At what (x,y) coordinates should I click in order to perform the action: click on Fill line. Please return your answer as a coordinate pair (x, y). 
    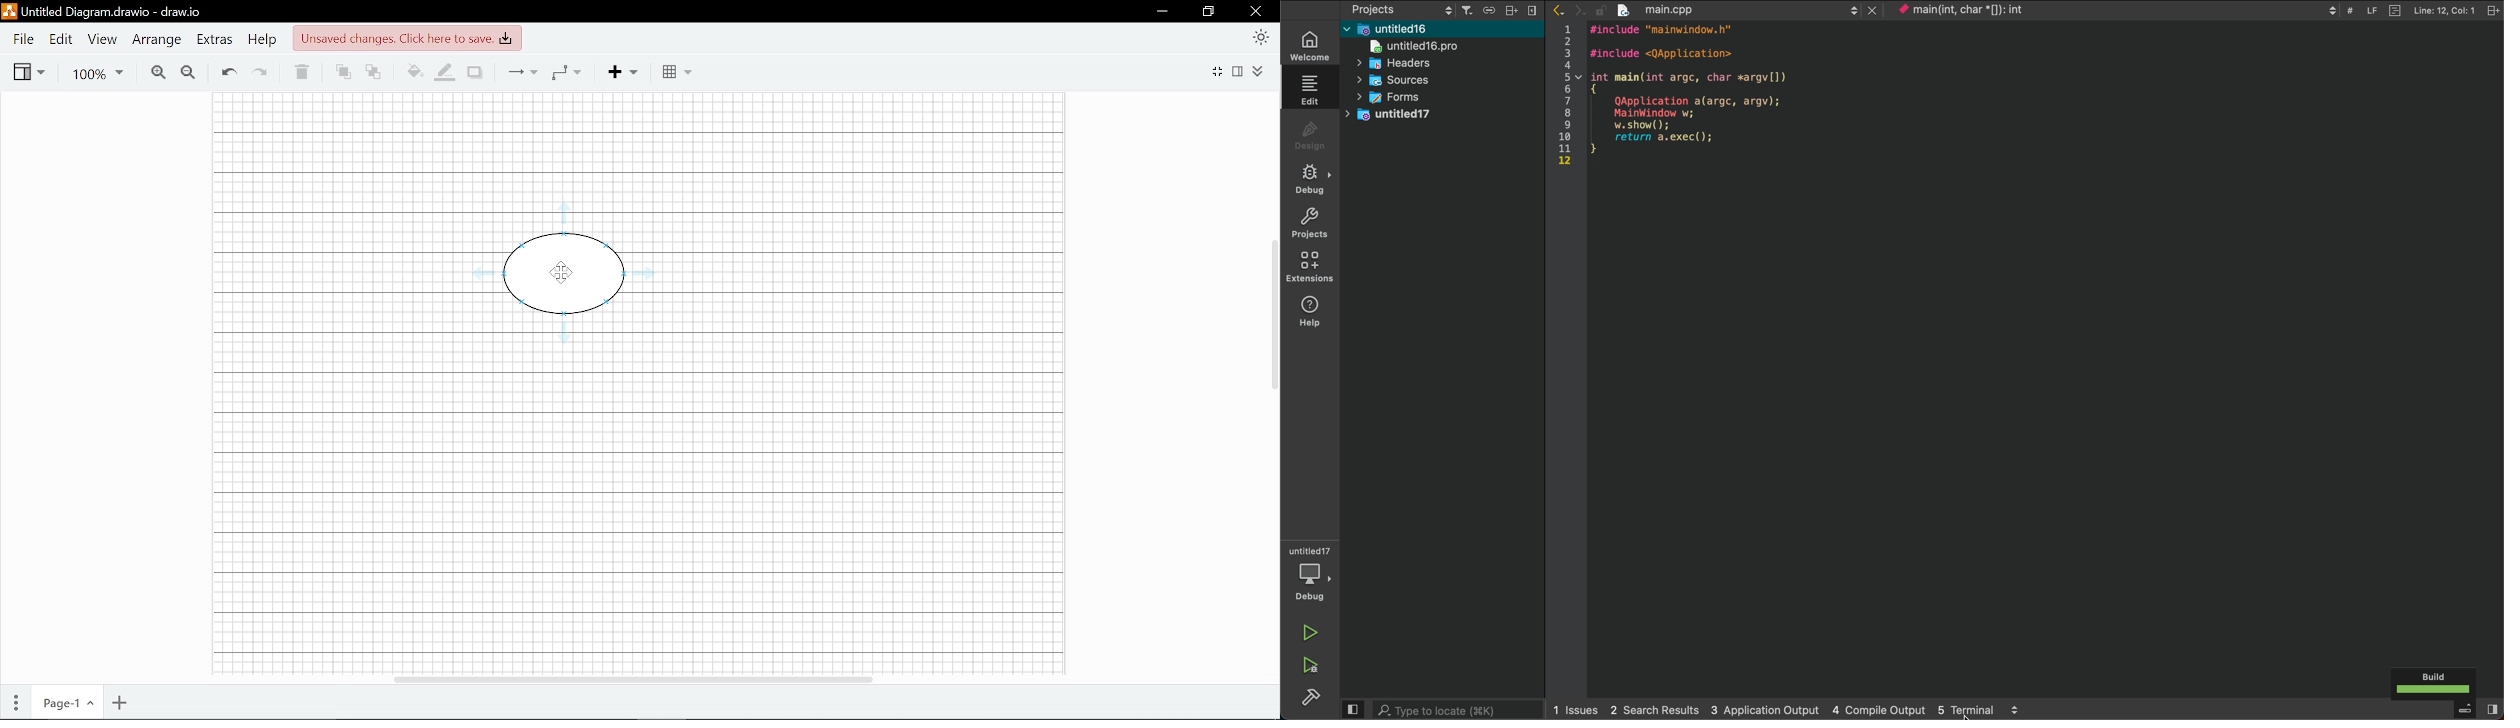
    Looking at the image, I should click on (446, 73).